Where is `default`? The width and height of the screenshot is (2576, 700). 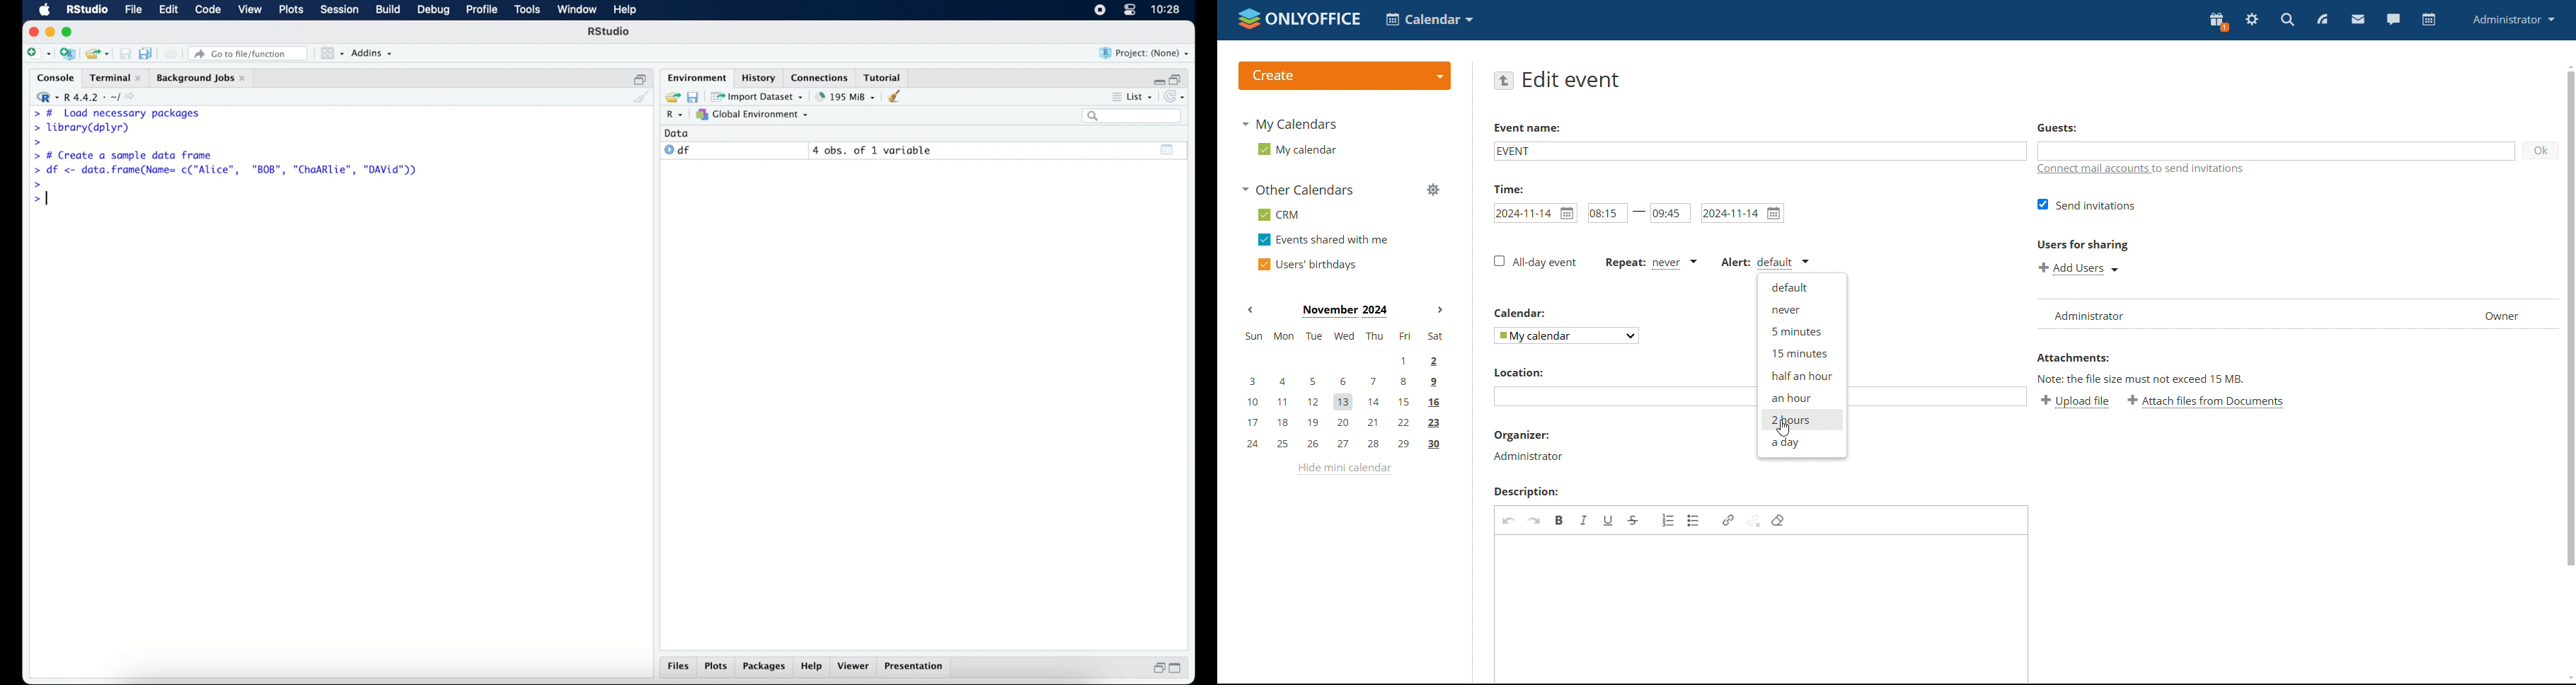
default is located at coordinates (1801, 287).